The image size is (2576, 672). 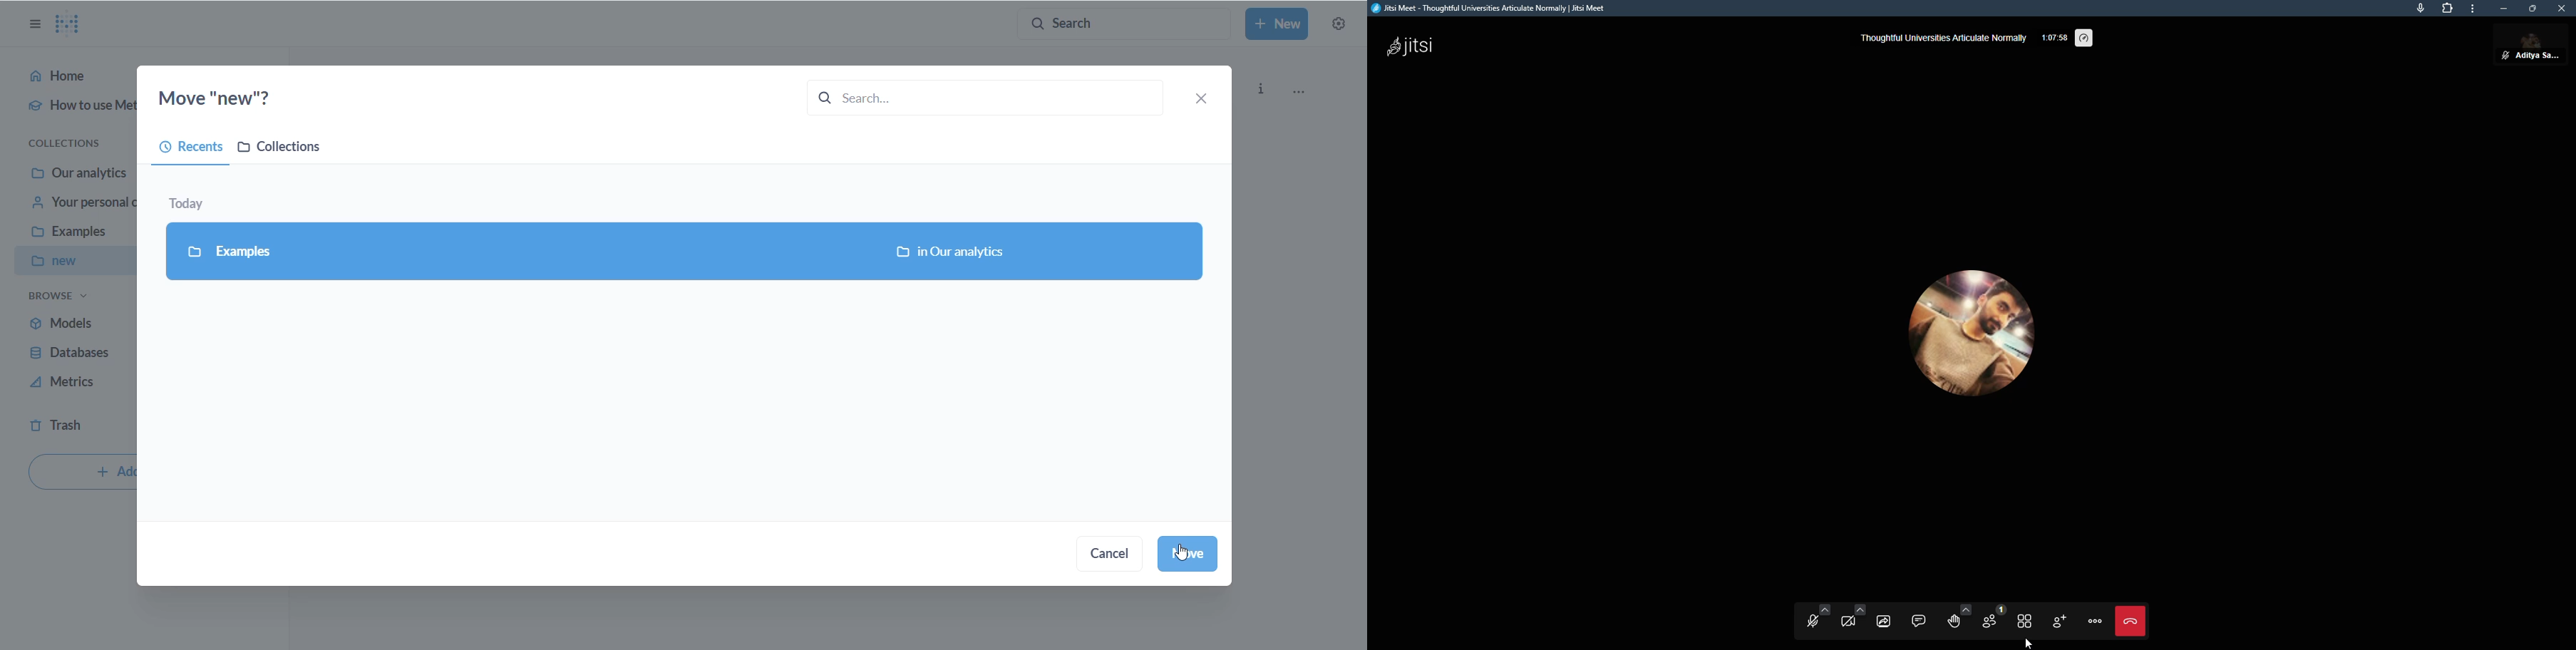 I want to click on start screen sharing, so click(x=1885, y=620).